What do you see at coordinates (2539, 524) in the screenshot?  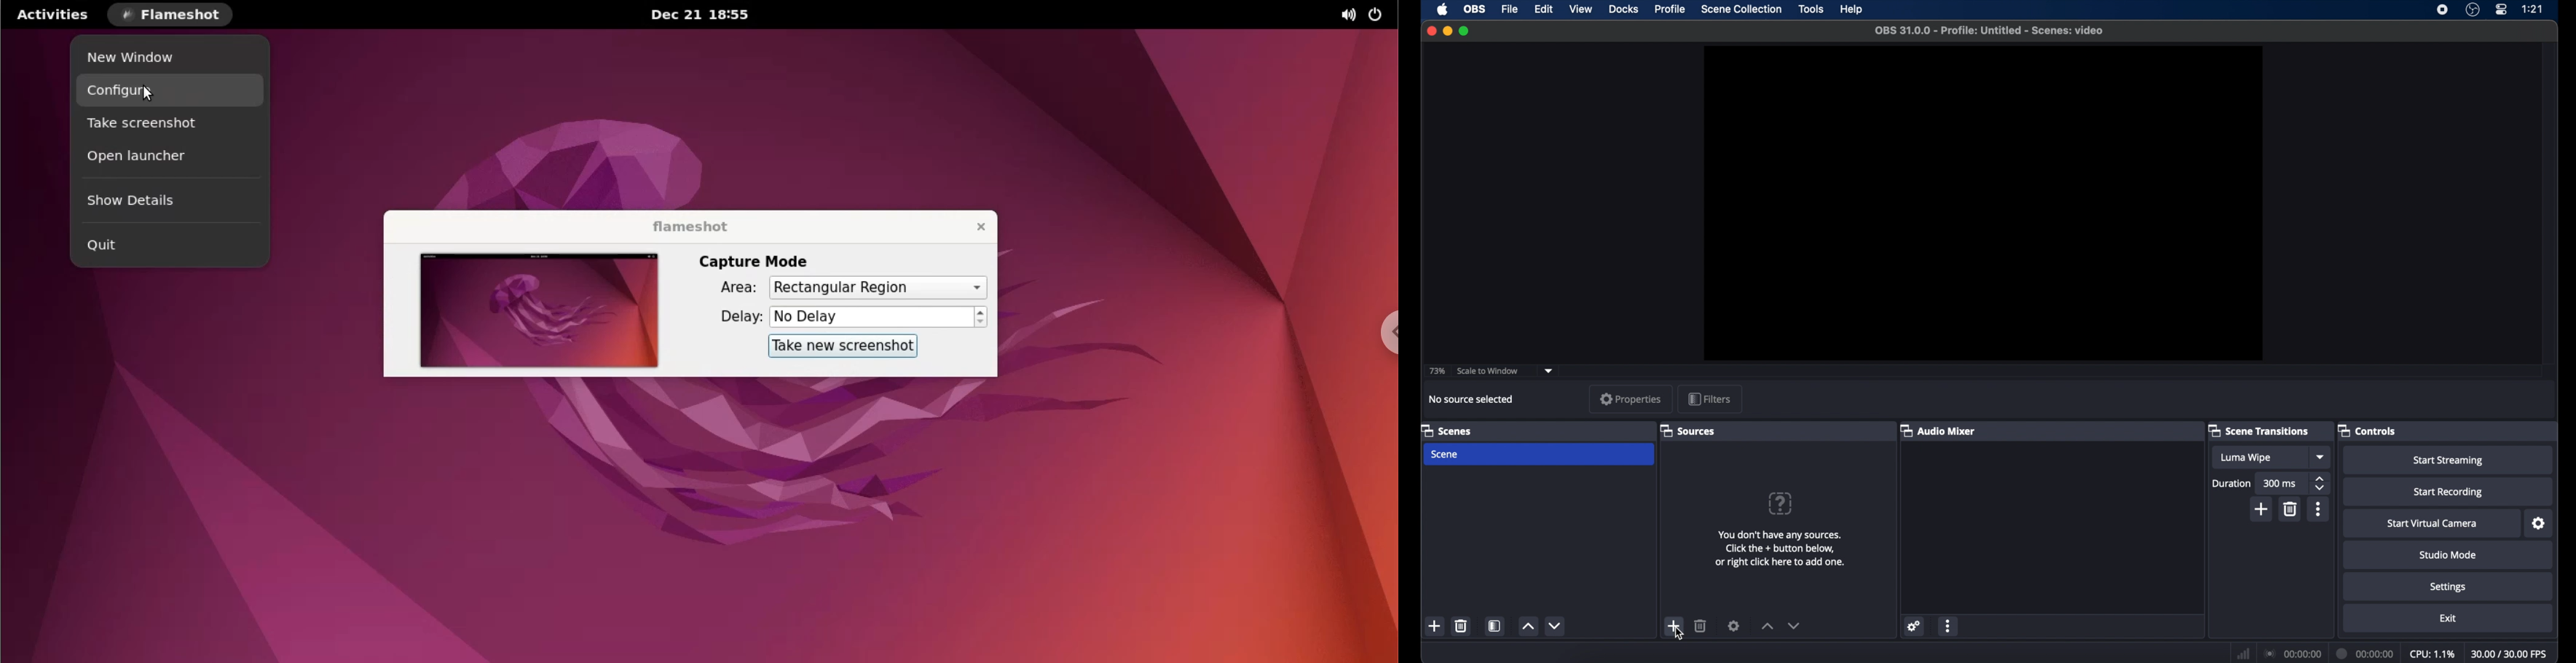 I see `settings` at bounding box center [2539, 524].